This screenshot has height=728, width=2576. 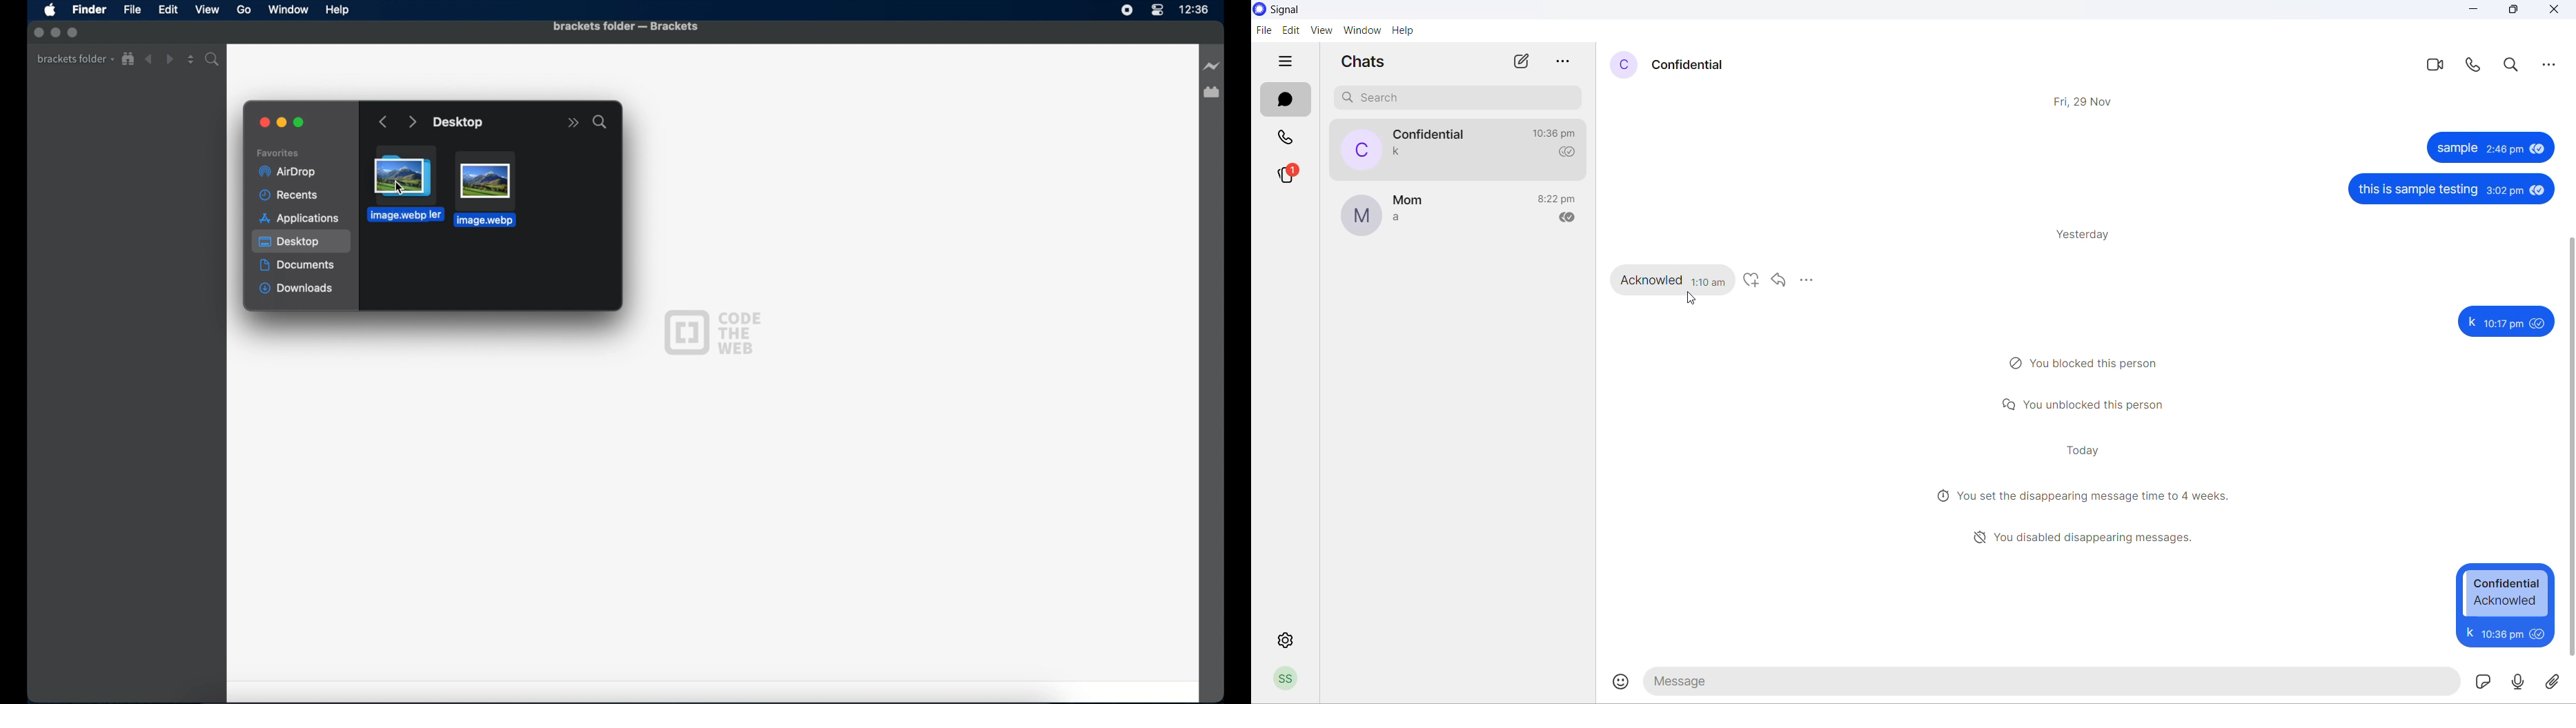 I want to click on find in folder, so click(x=214, y=59).